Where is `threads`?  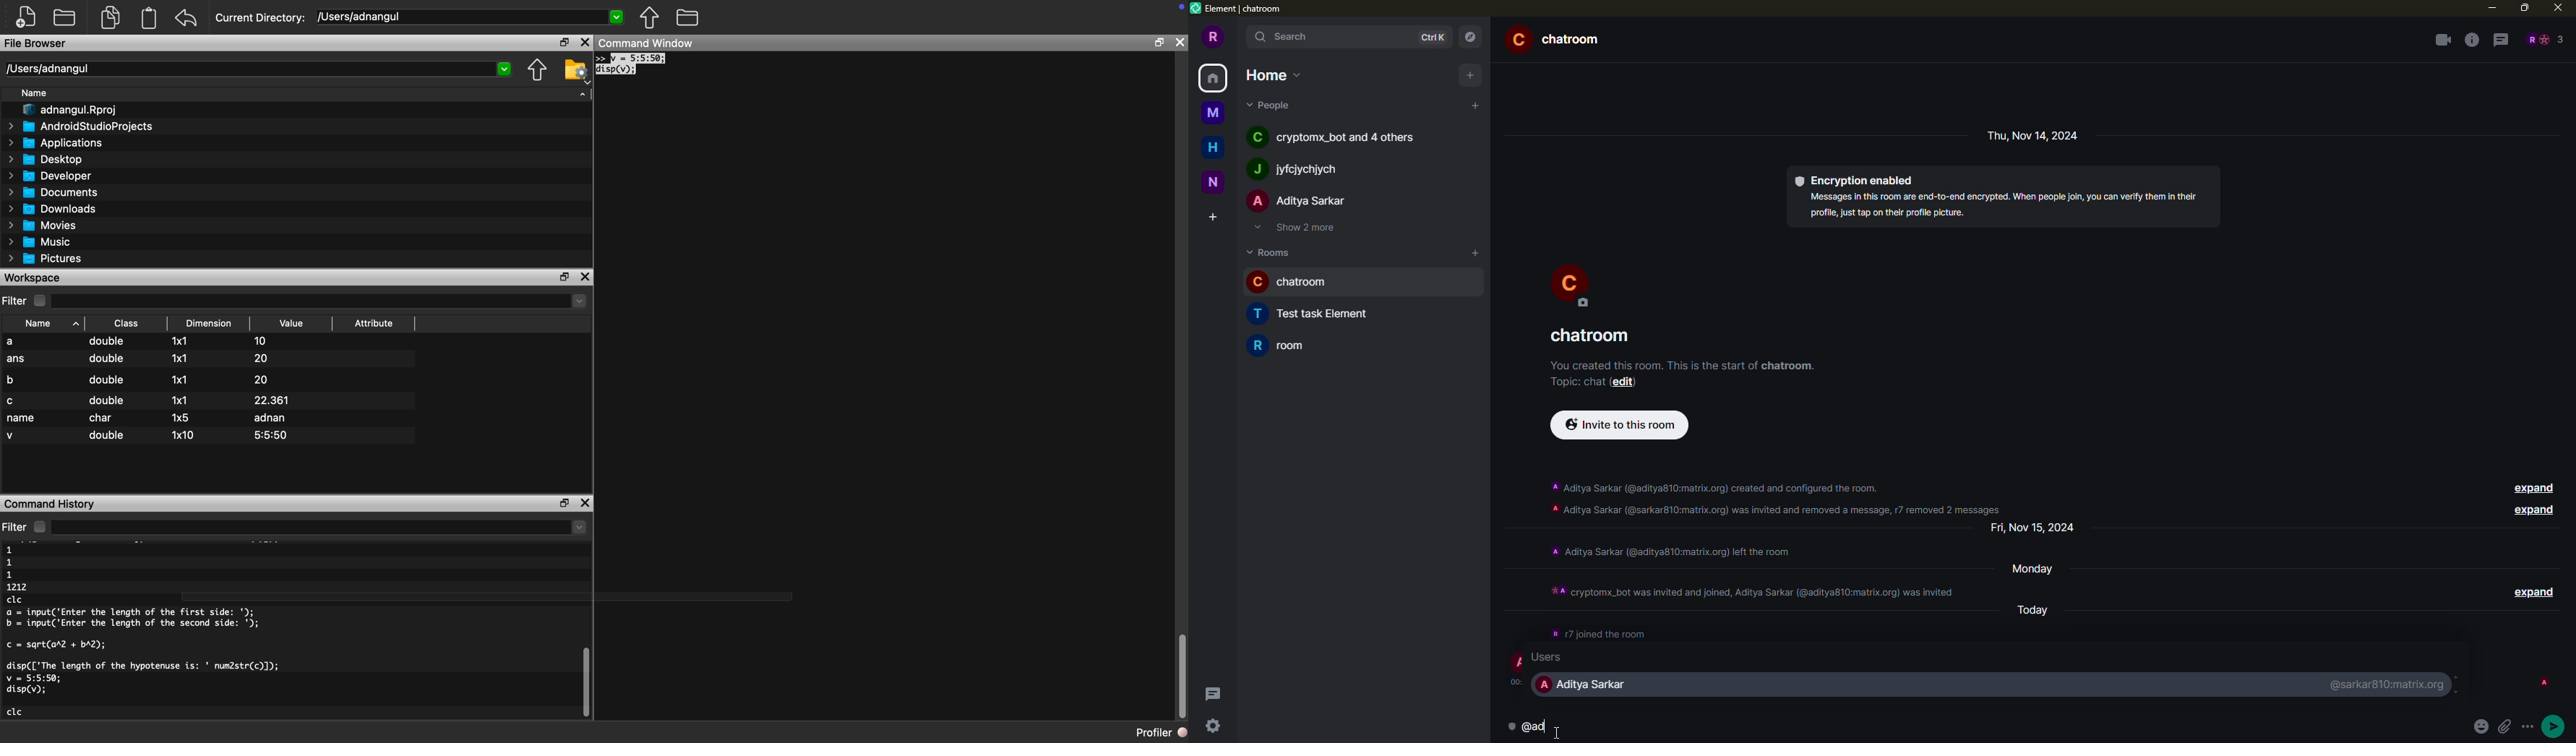 threads is located at coordinates (1211, 693).